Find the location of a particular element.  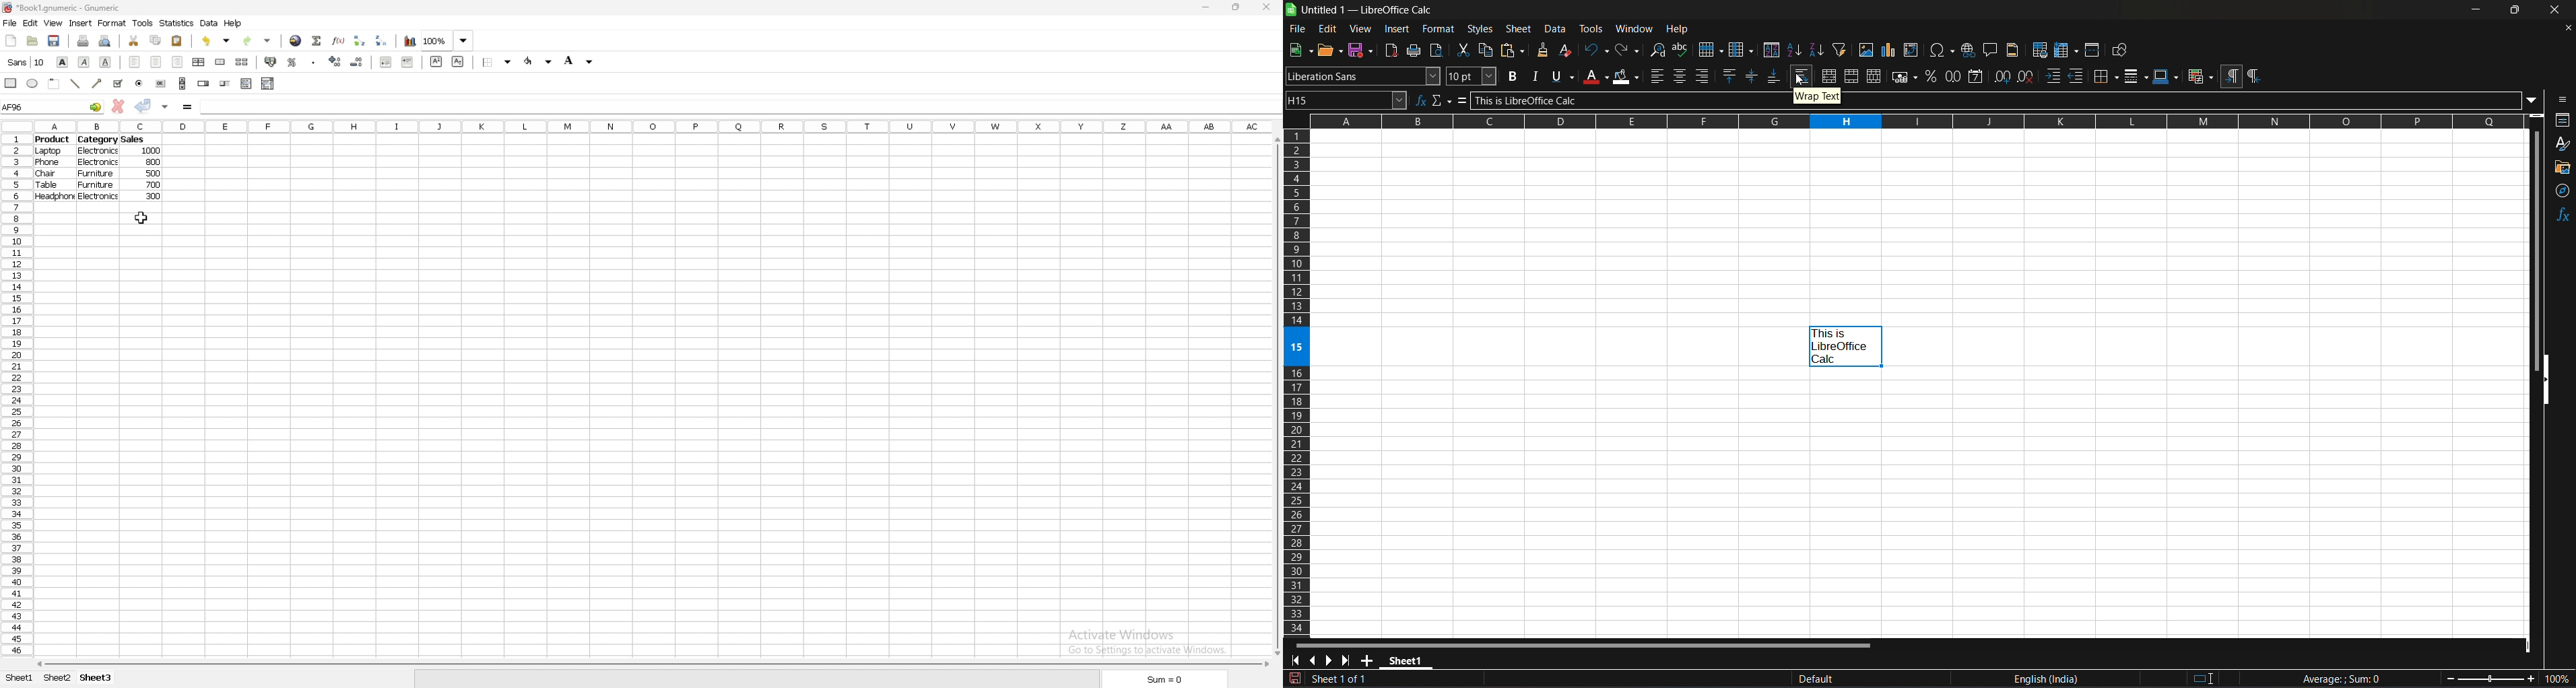

scroll to previous sheet is located at coordinates (1313, 660).